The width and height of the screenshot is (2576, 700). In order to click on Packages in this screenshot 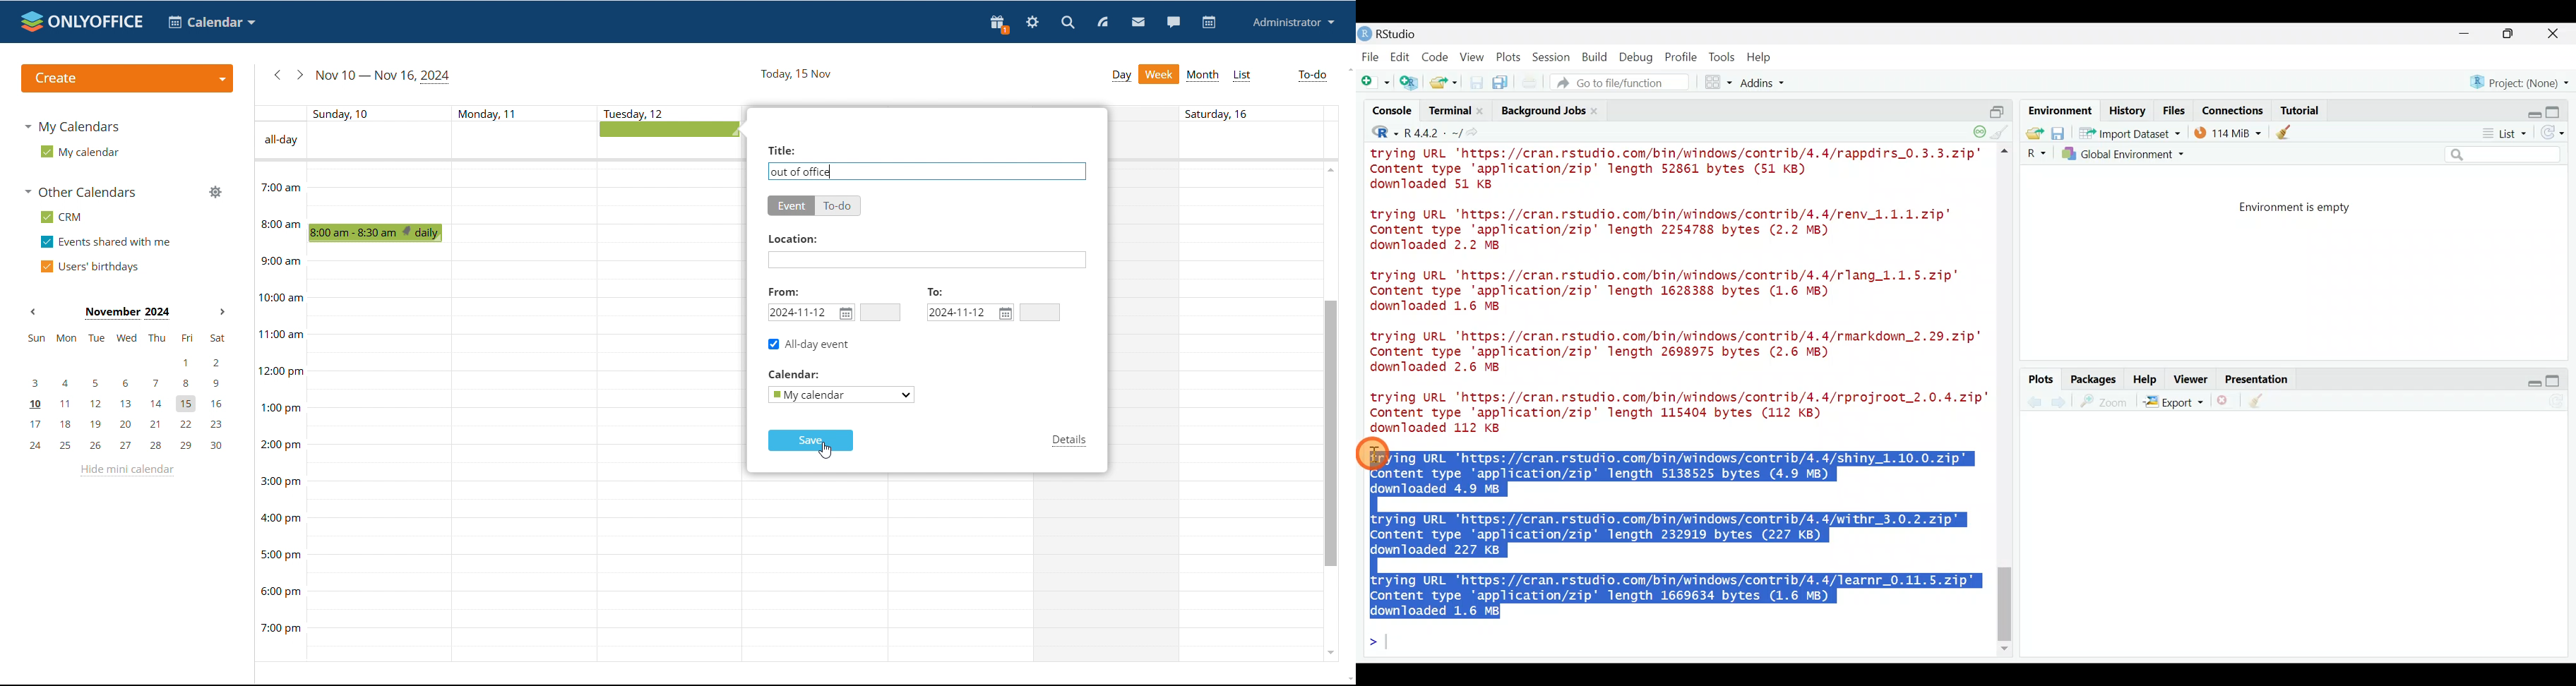, I will do `click(2092, 379)`.